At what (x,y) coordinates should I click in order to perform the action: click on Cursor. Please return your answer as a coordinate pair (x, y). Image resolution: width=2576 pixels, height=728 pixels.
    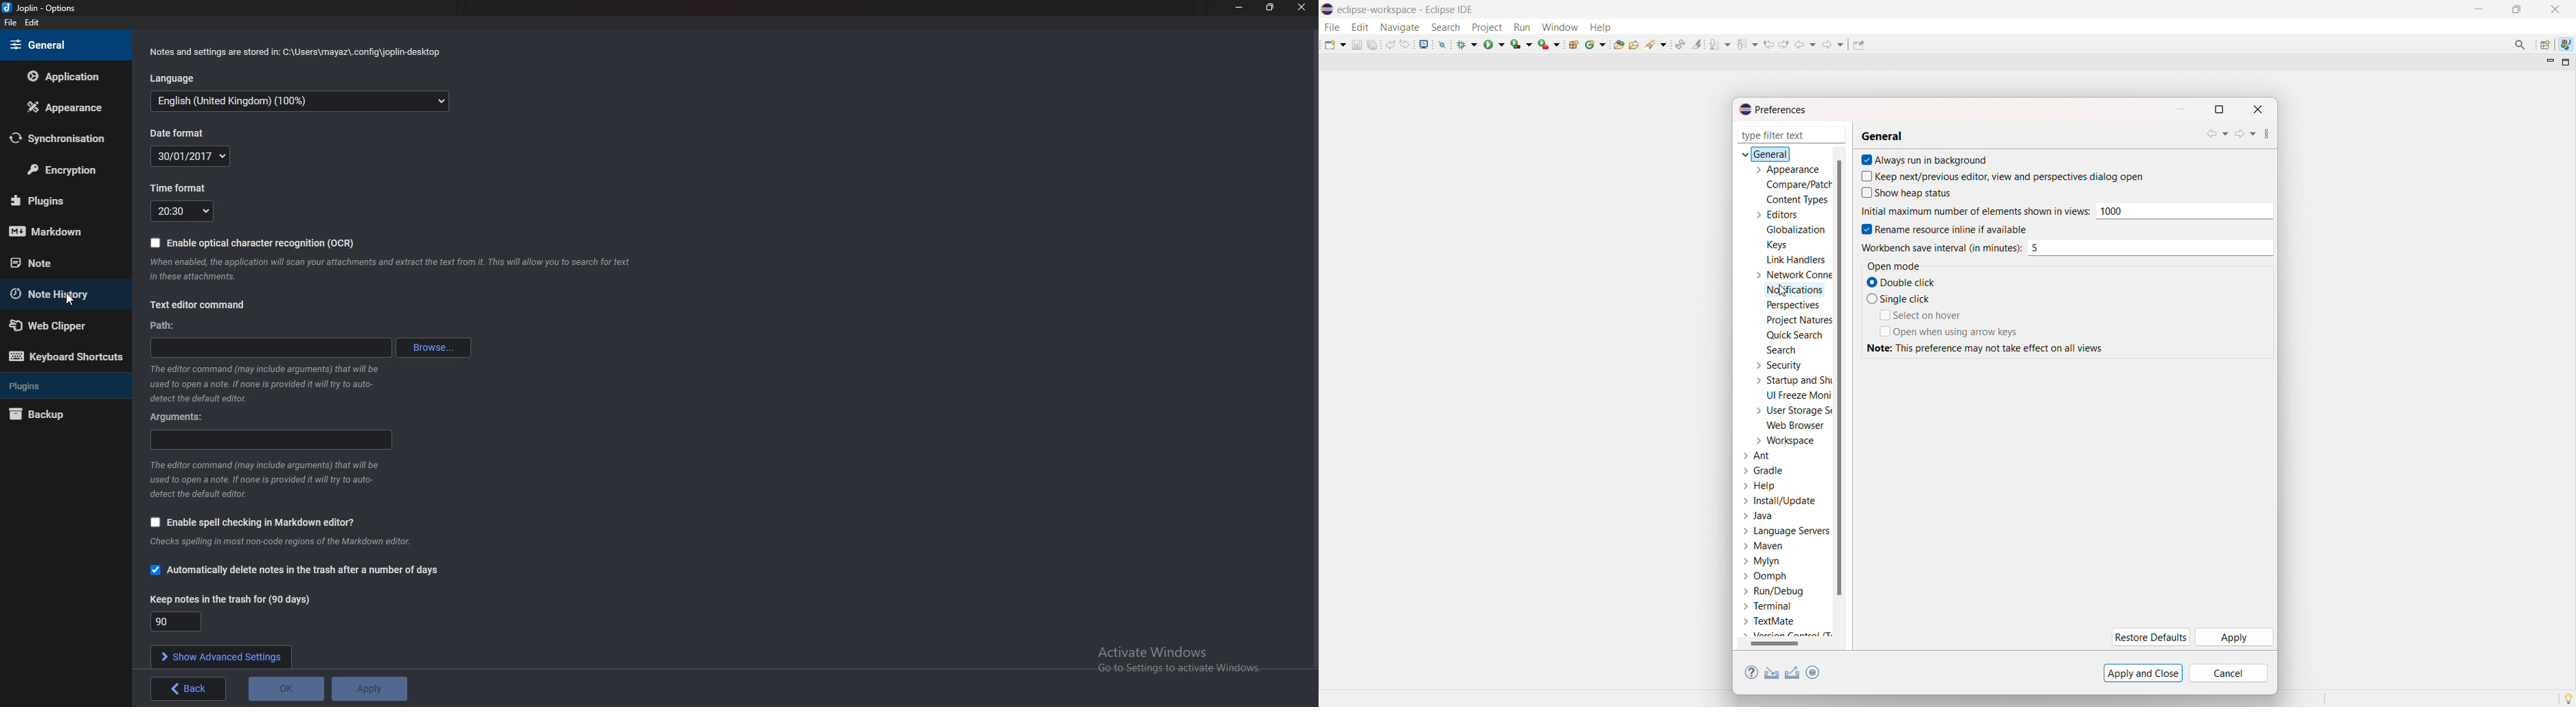
    Looking at the image, I should click on (72, 300).